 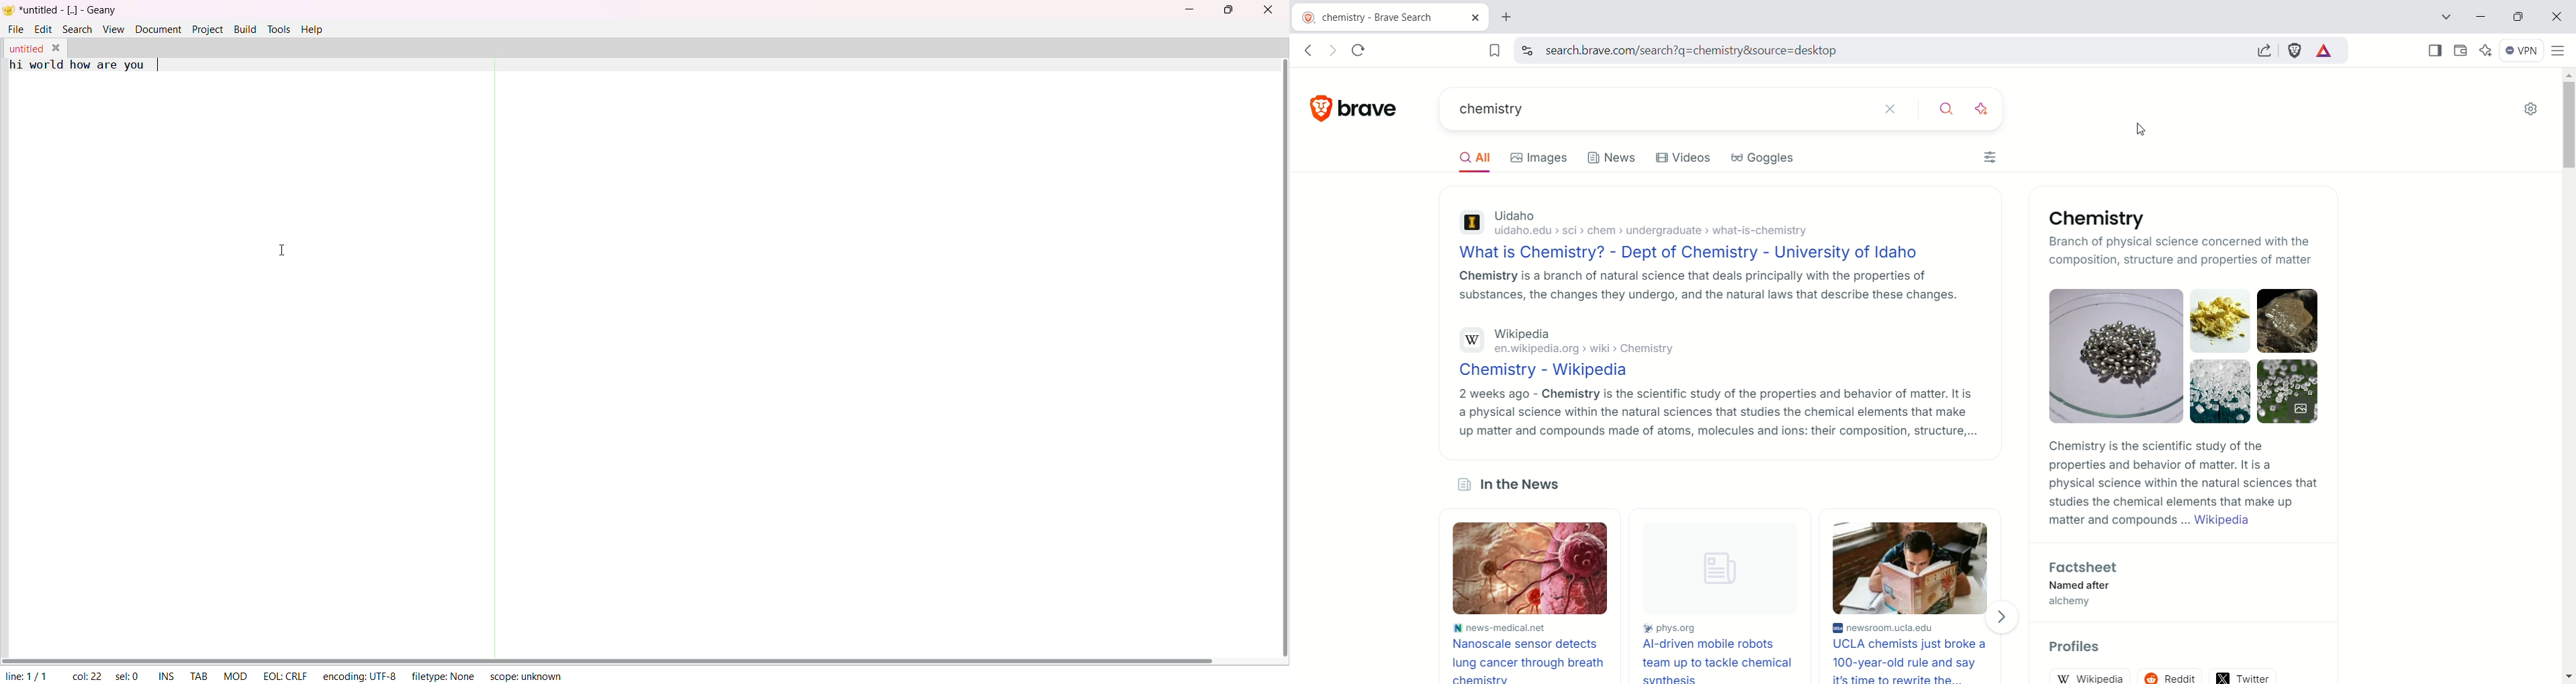 I want to click on Images of chemical compounds, so click(x=2184, y=356).